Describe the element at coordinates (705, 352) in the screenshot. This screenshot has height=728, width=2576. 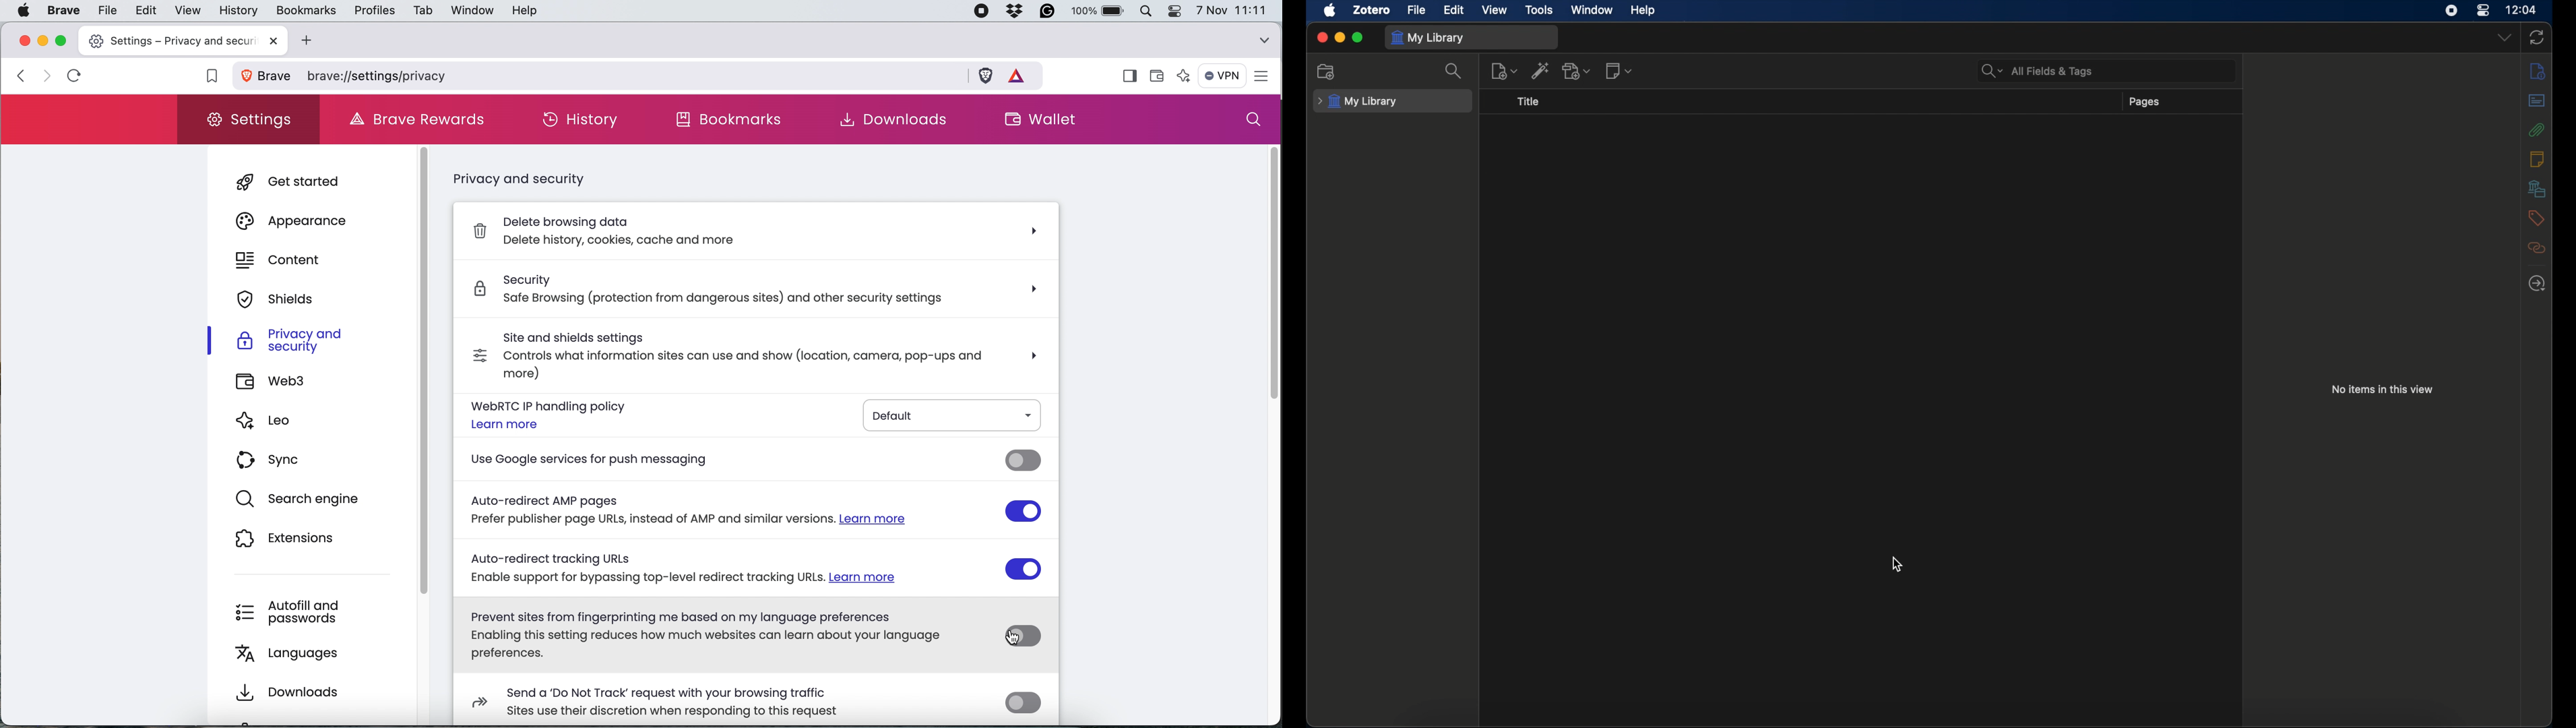
I see `site and shields settings controls what information sites can use and show (location, camera, pop-ups and more)` at that location.